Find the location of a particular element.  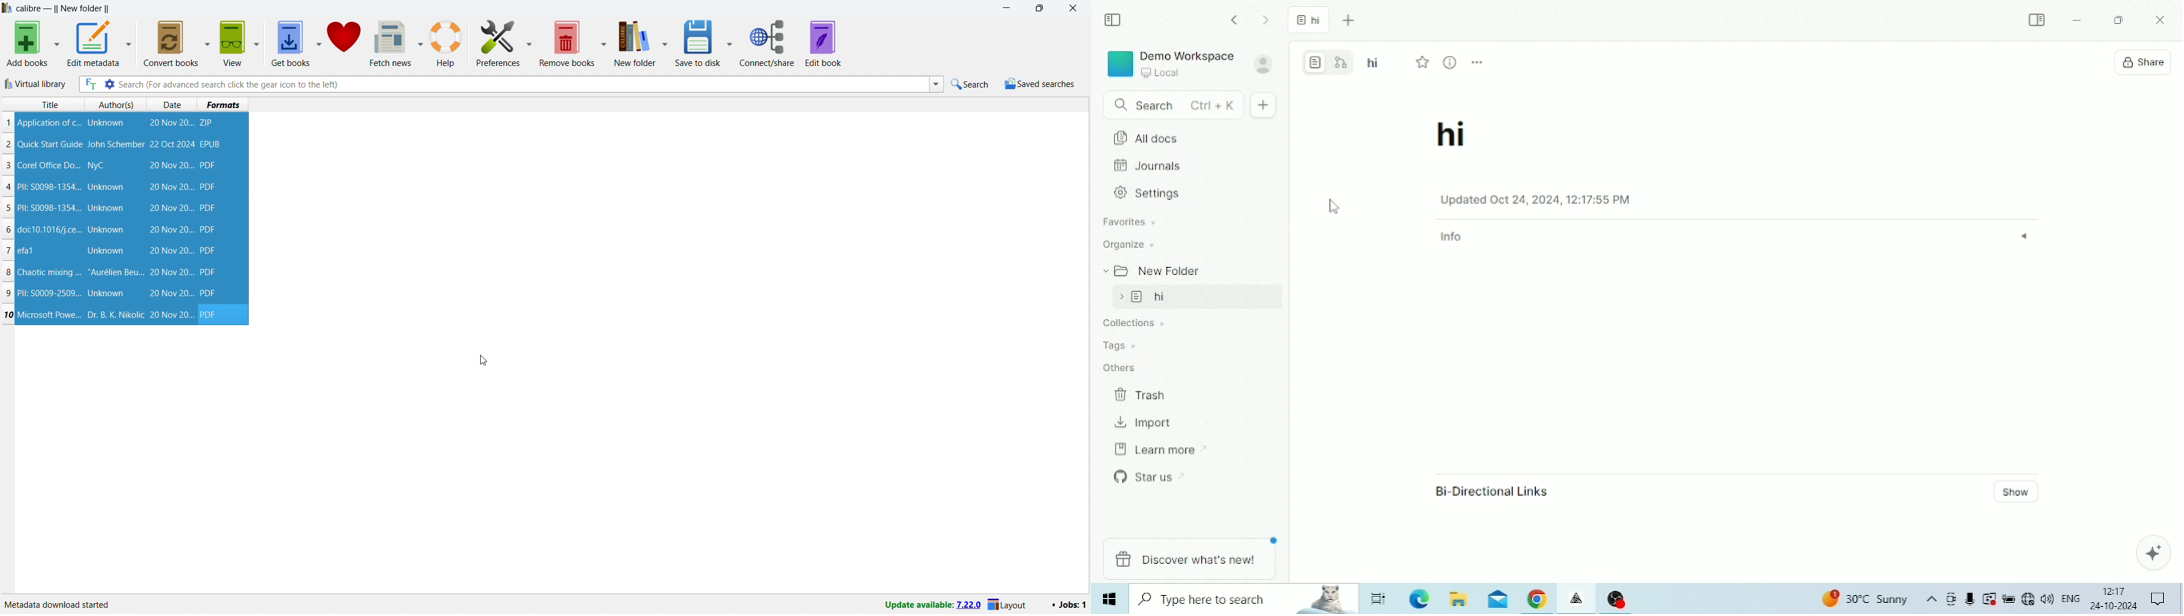

active download is located at coordinates (1069, 603).